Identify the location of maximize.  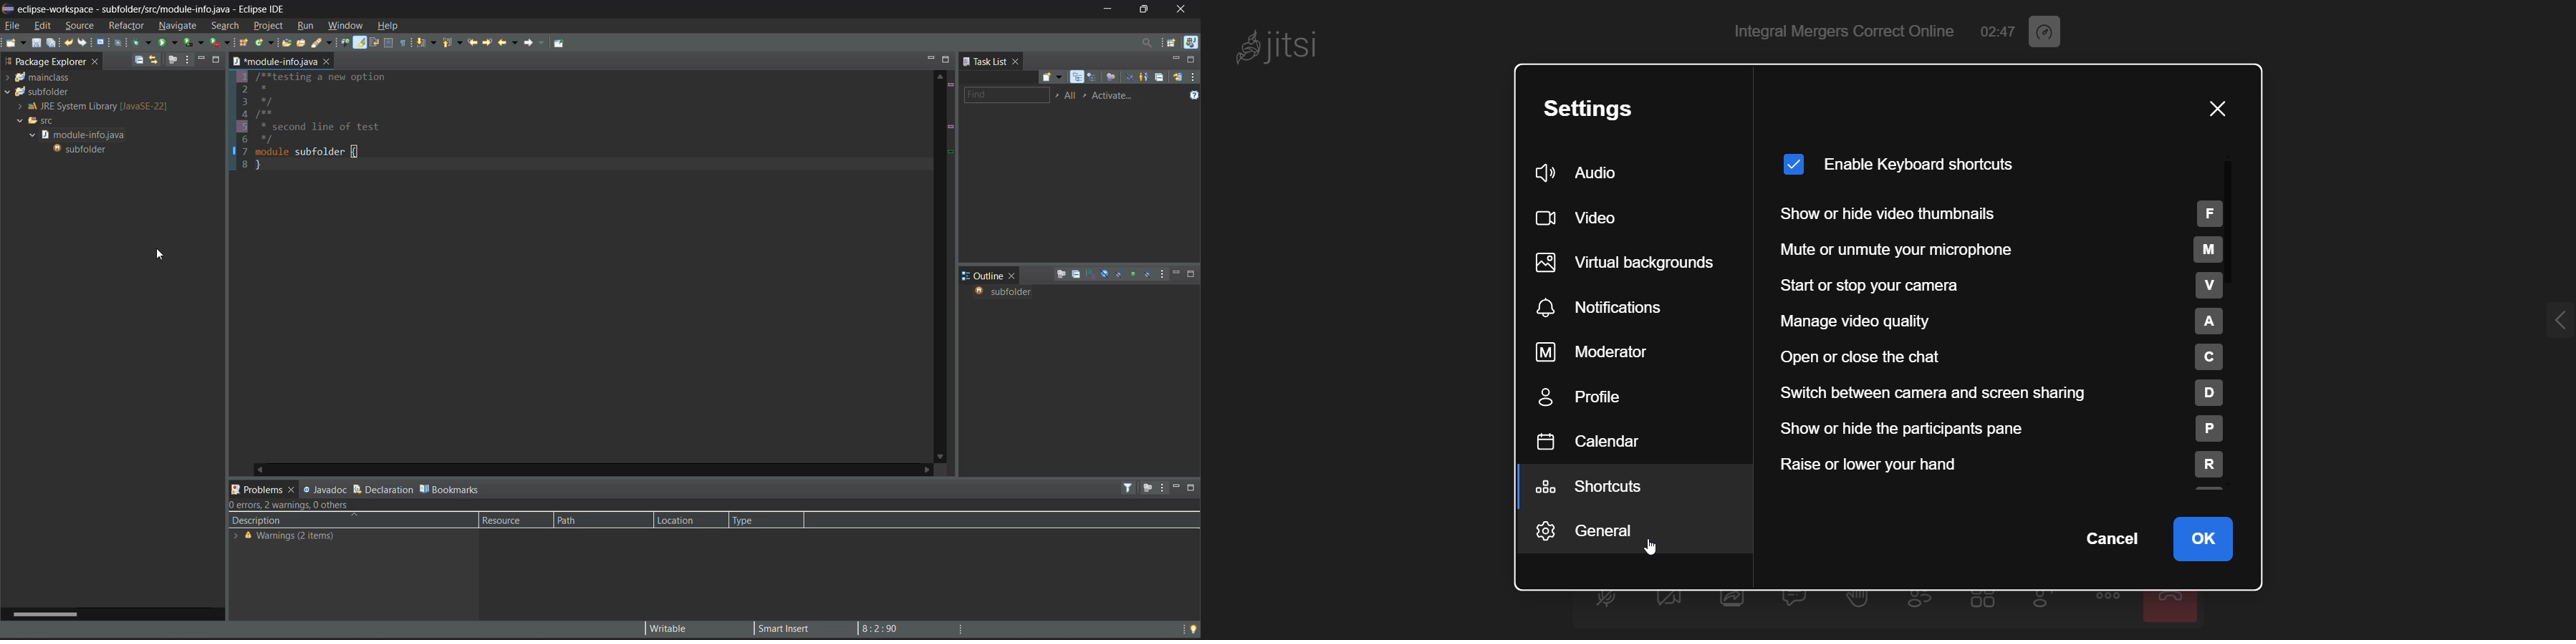
(1148, 8).